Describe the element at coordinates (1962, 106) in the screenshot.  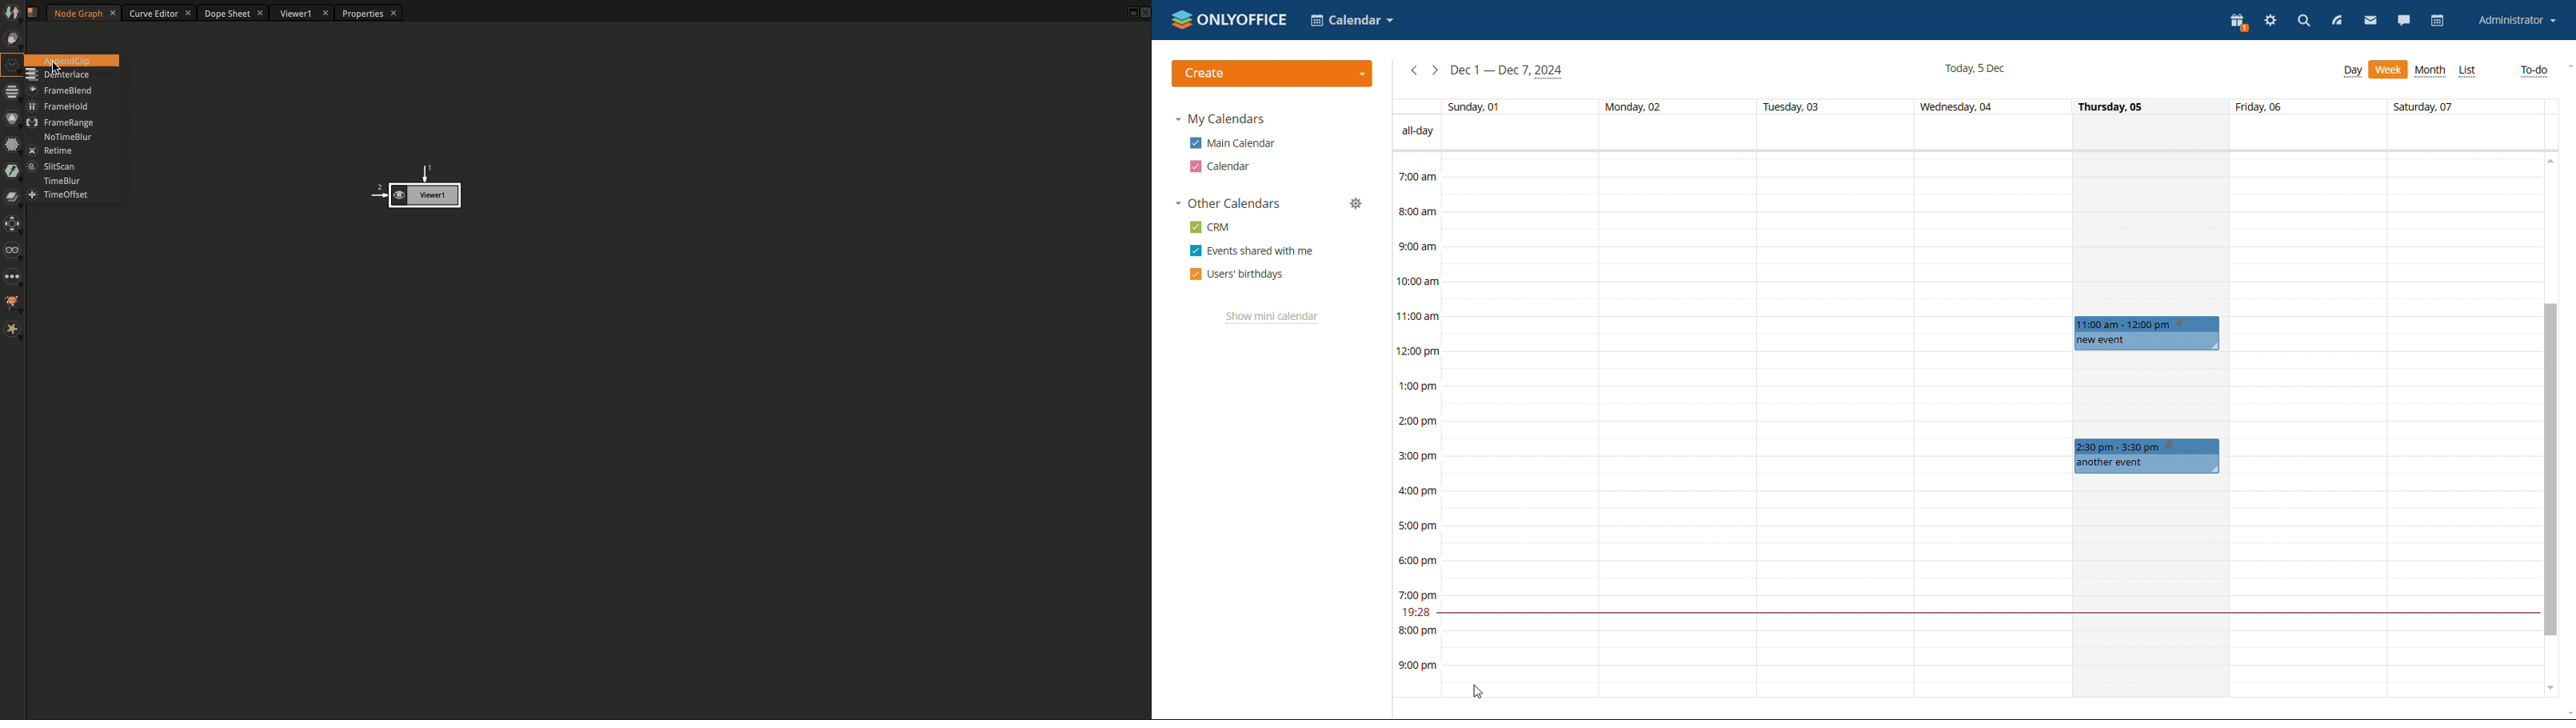
I see `Wednesday 04` at that location.